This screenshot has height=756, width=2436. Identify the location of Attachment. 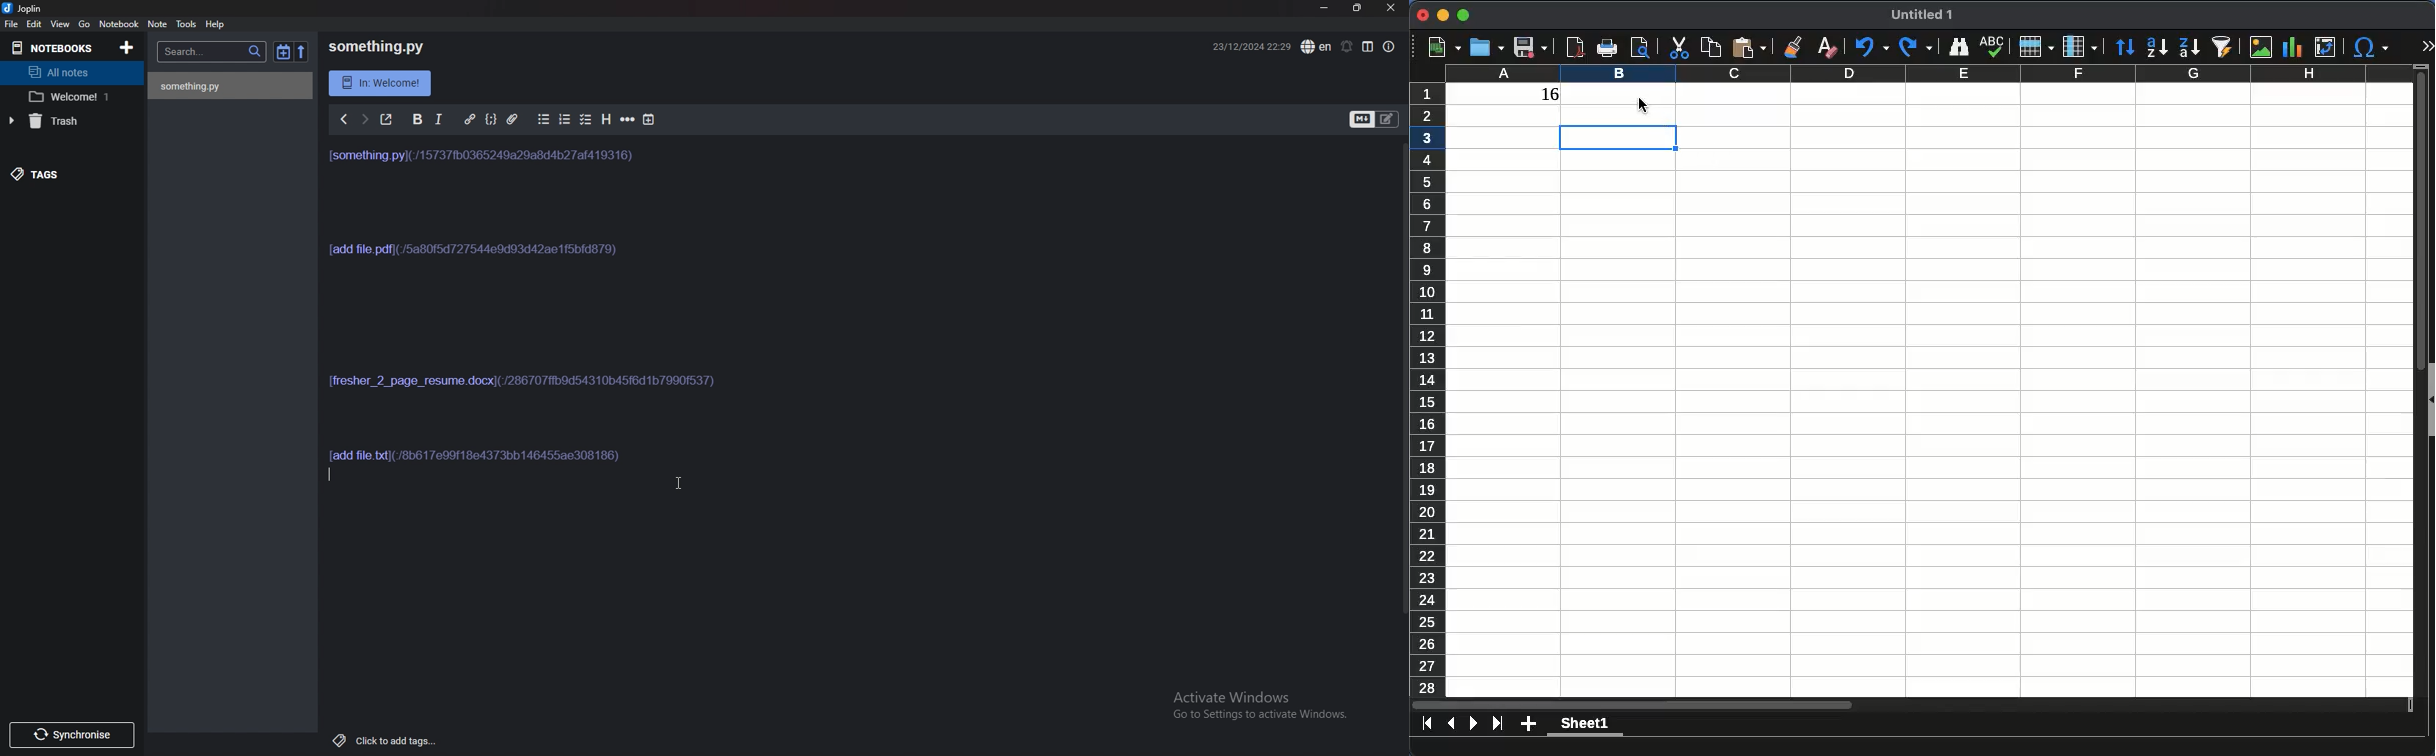
(512, 120).